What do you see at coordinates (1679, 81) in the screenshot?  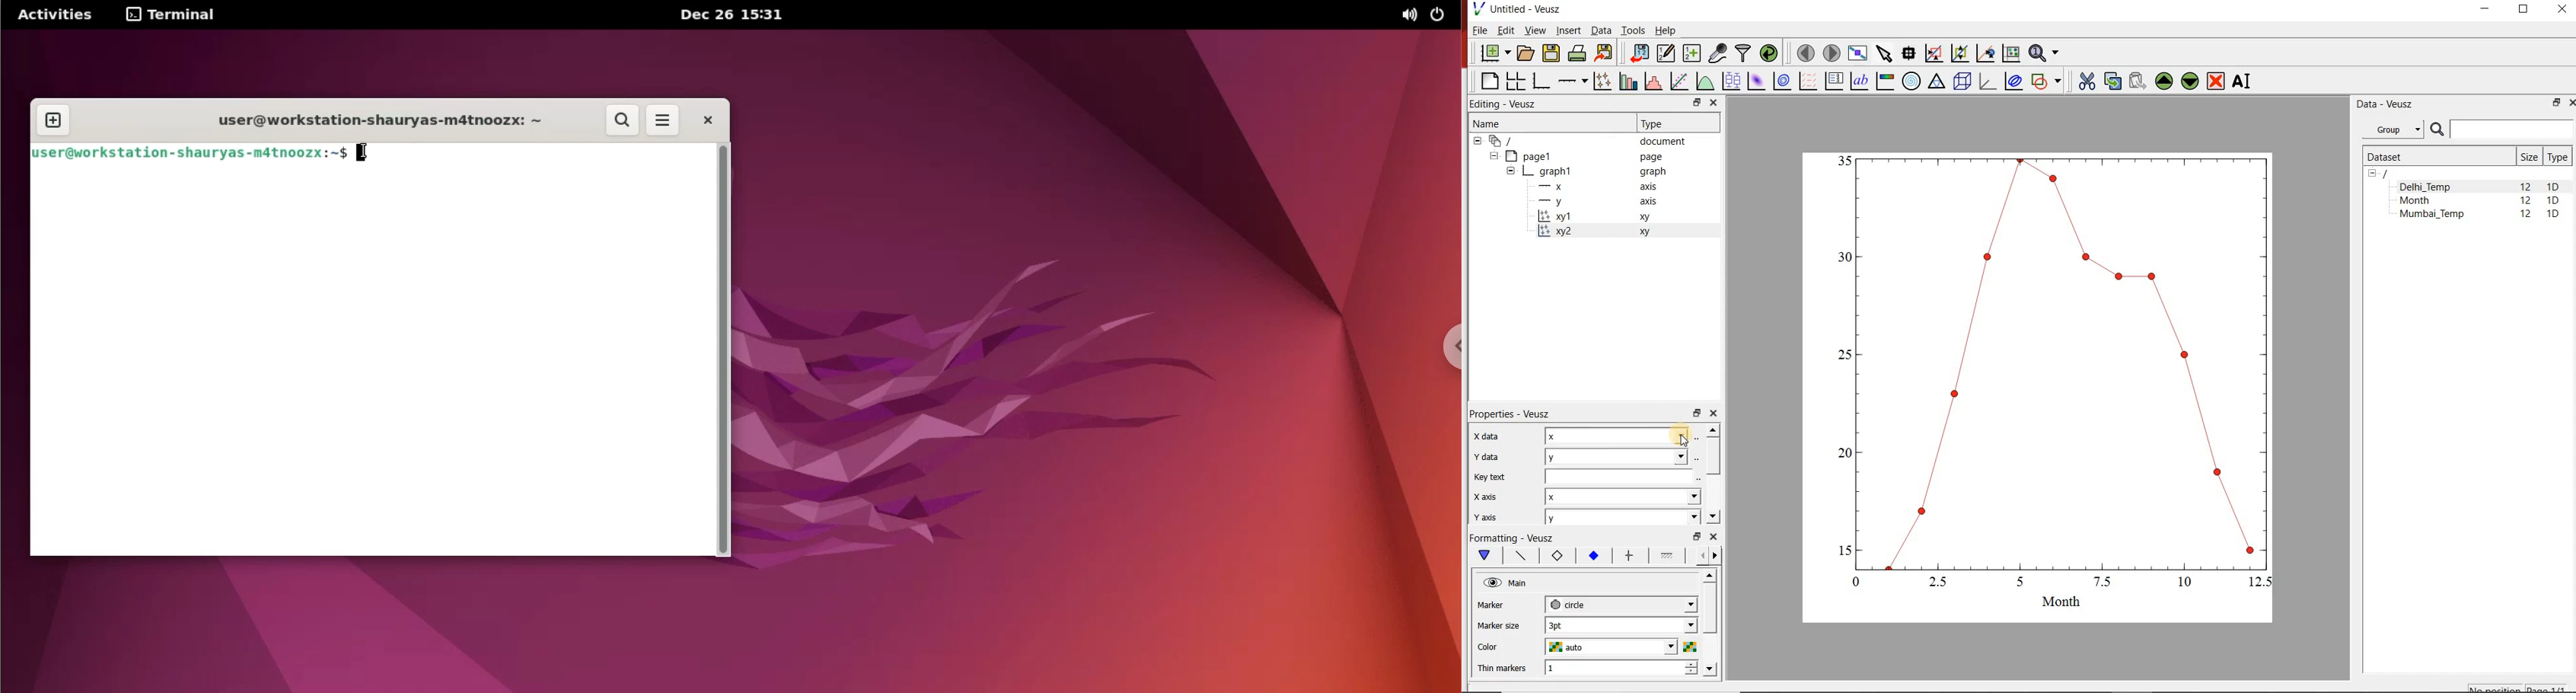 I see `fit a function to data` at bounding box center [1679, 81].